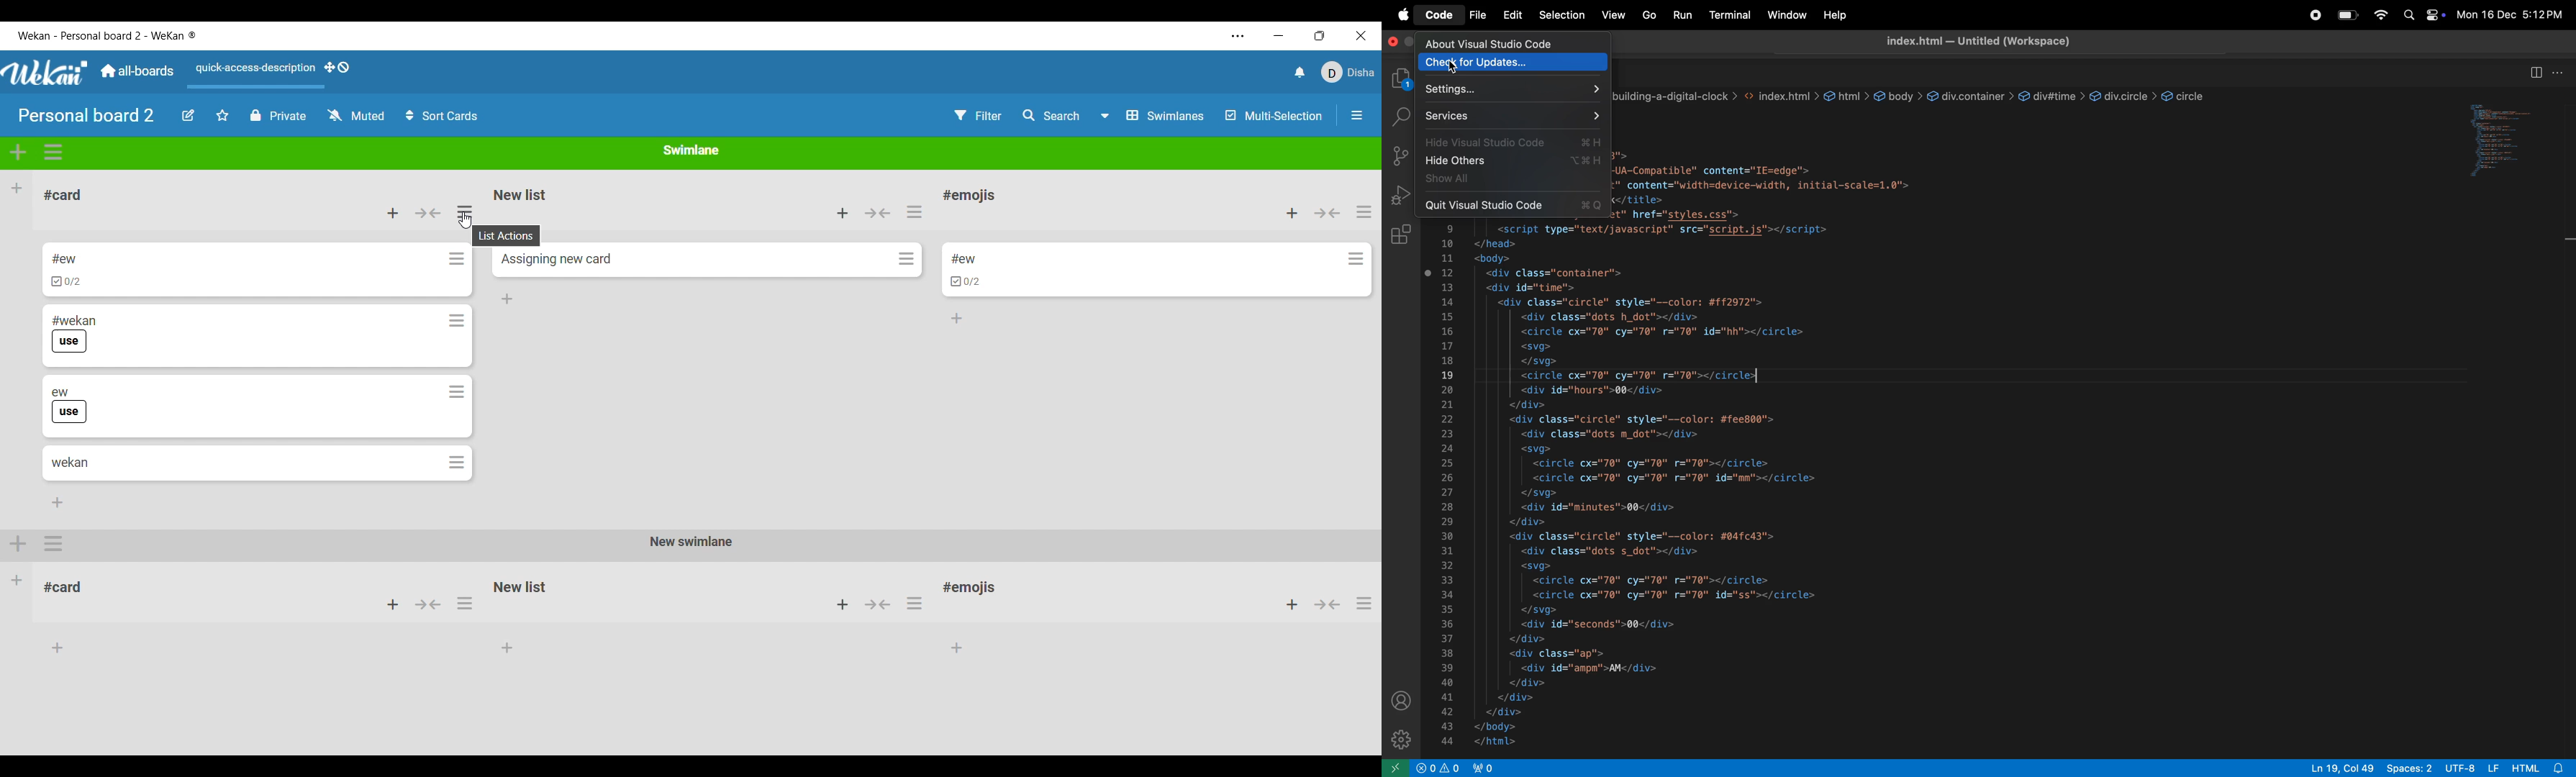 The image size is (2576, 784). Describe the element at coordinates (1514, 88) in the screenshot. I see `settings` at that location.